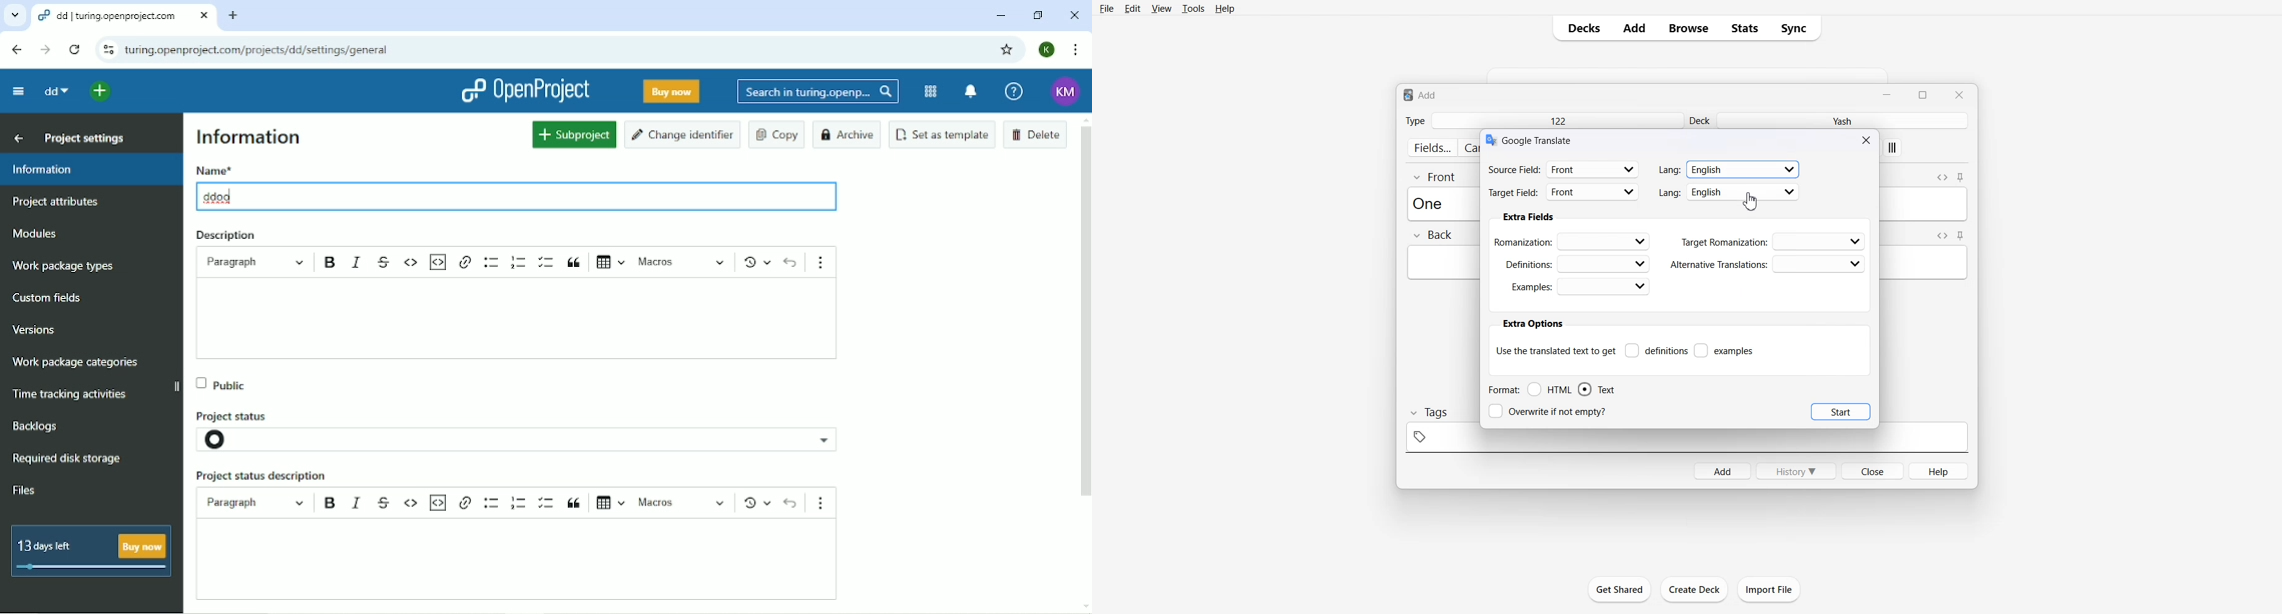 The height and width of the screenshot is (616, 2296). I want to click on Bulleted list, so click(492, 263).